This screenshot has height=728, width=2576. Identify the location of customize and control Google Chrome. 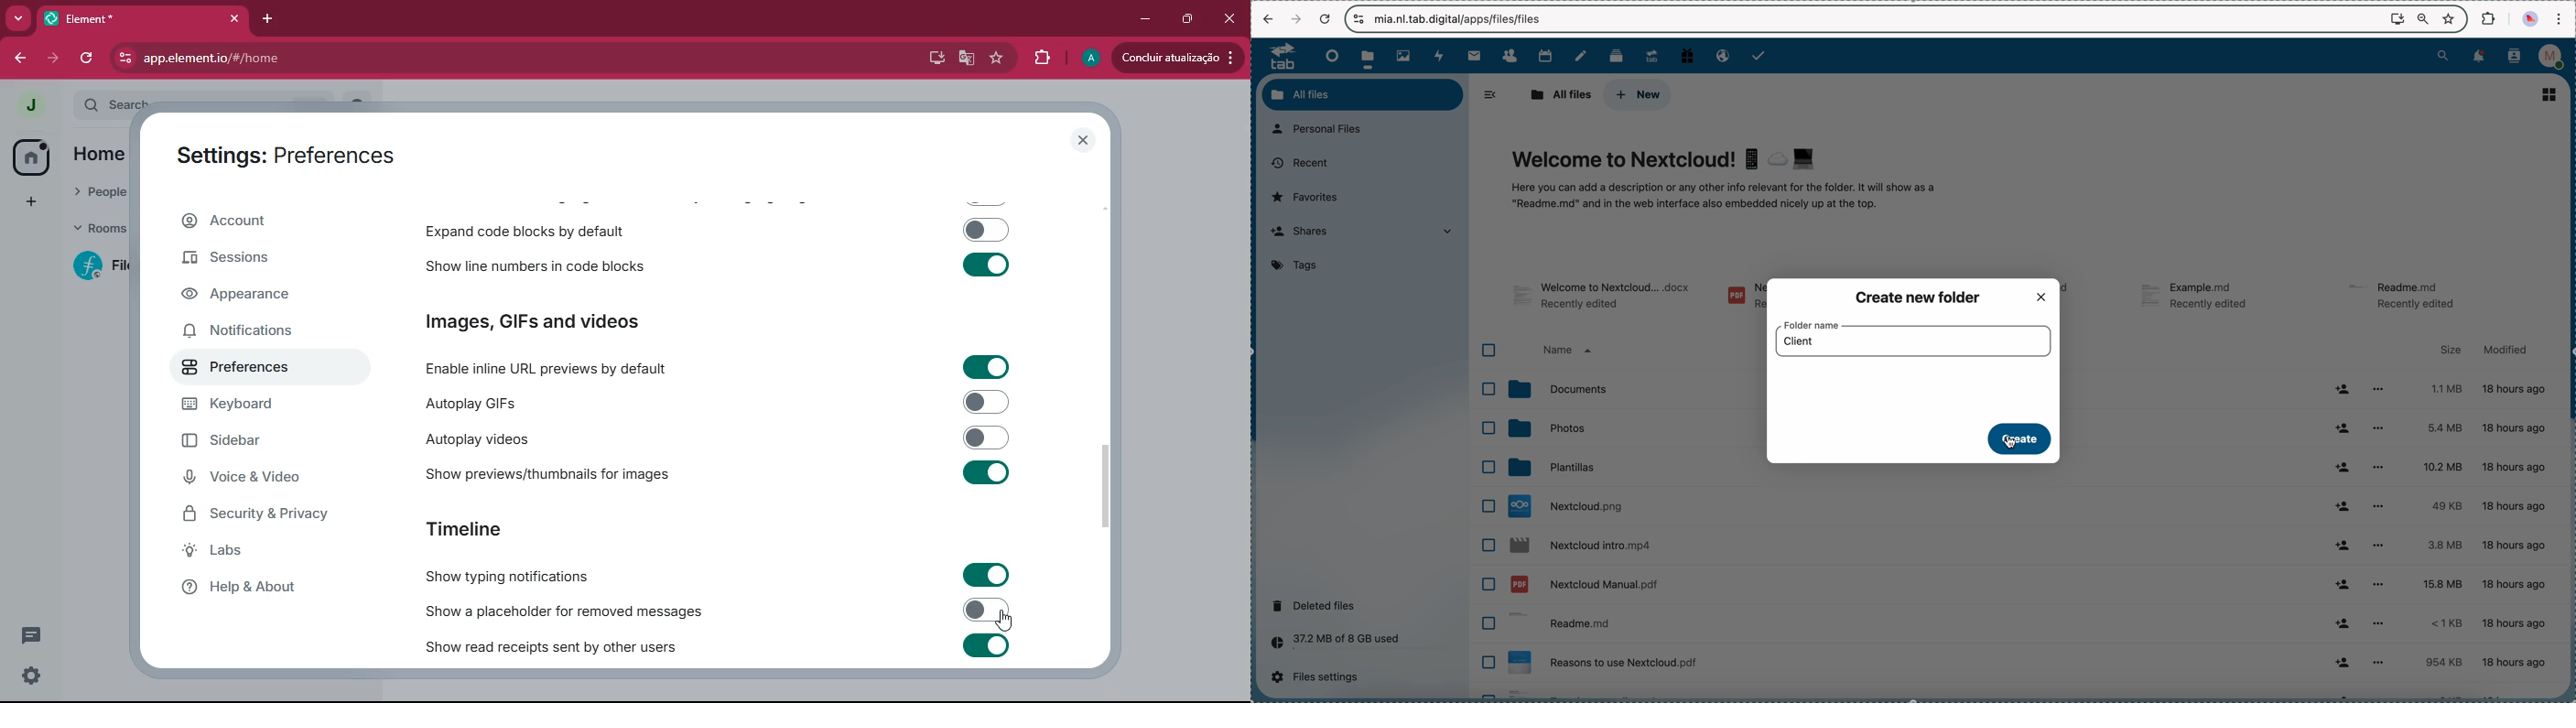
(2558, 19).